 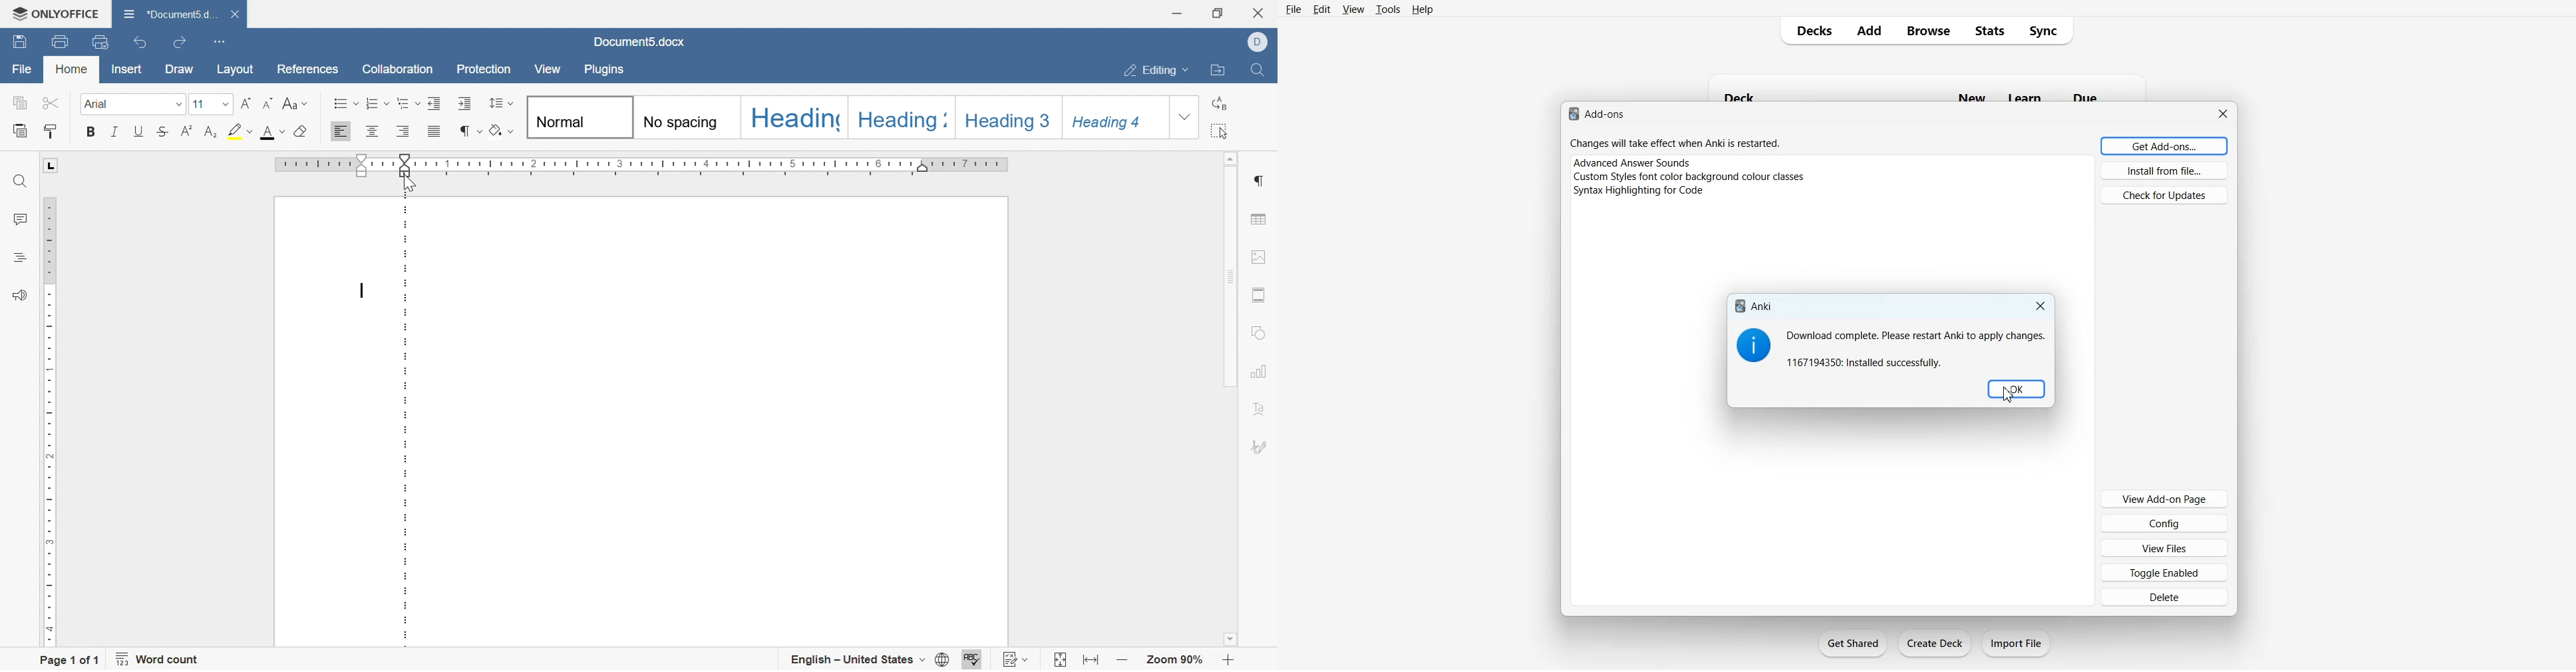 I want to click on cursor, so click(x=409, y=182).